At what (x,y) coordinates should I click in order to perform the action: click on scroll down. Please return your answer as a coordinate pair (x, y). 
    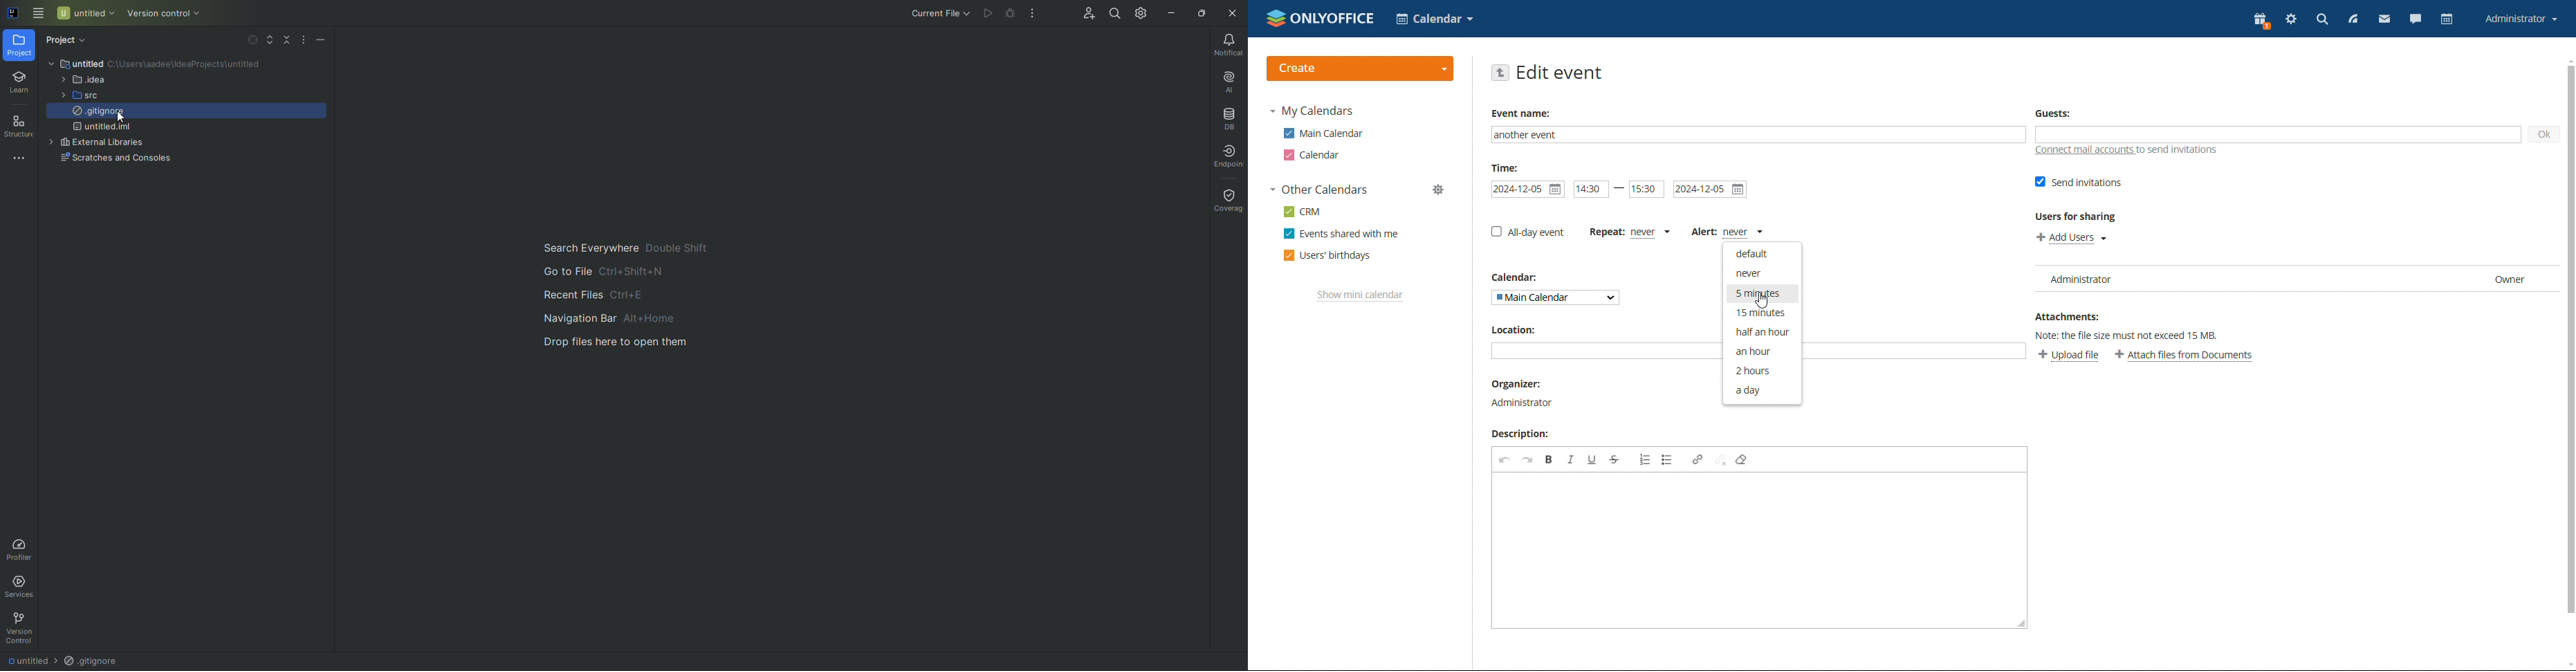
    Looking at the image, I should click on (2568, 665).